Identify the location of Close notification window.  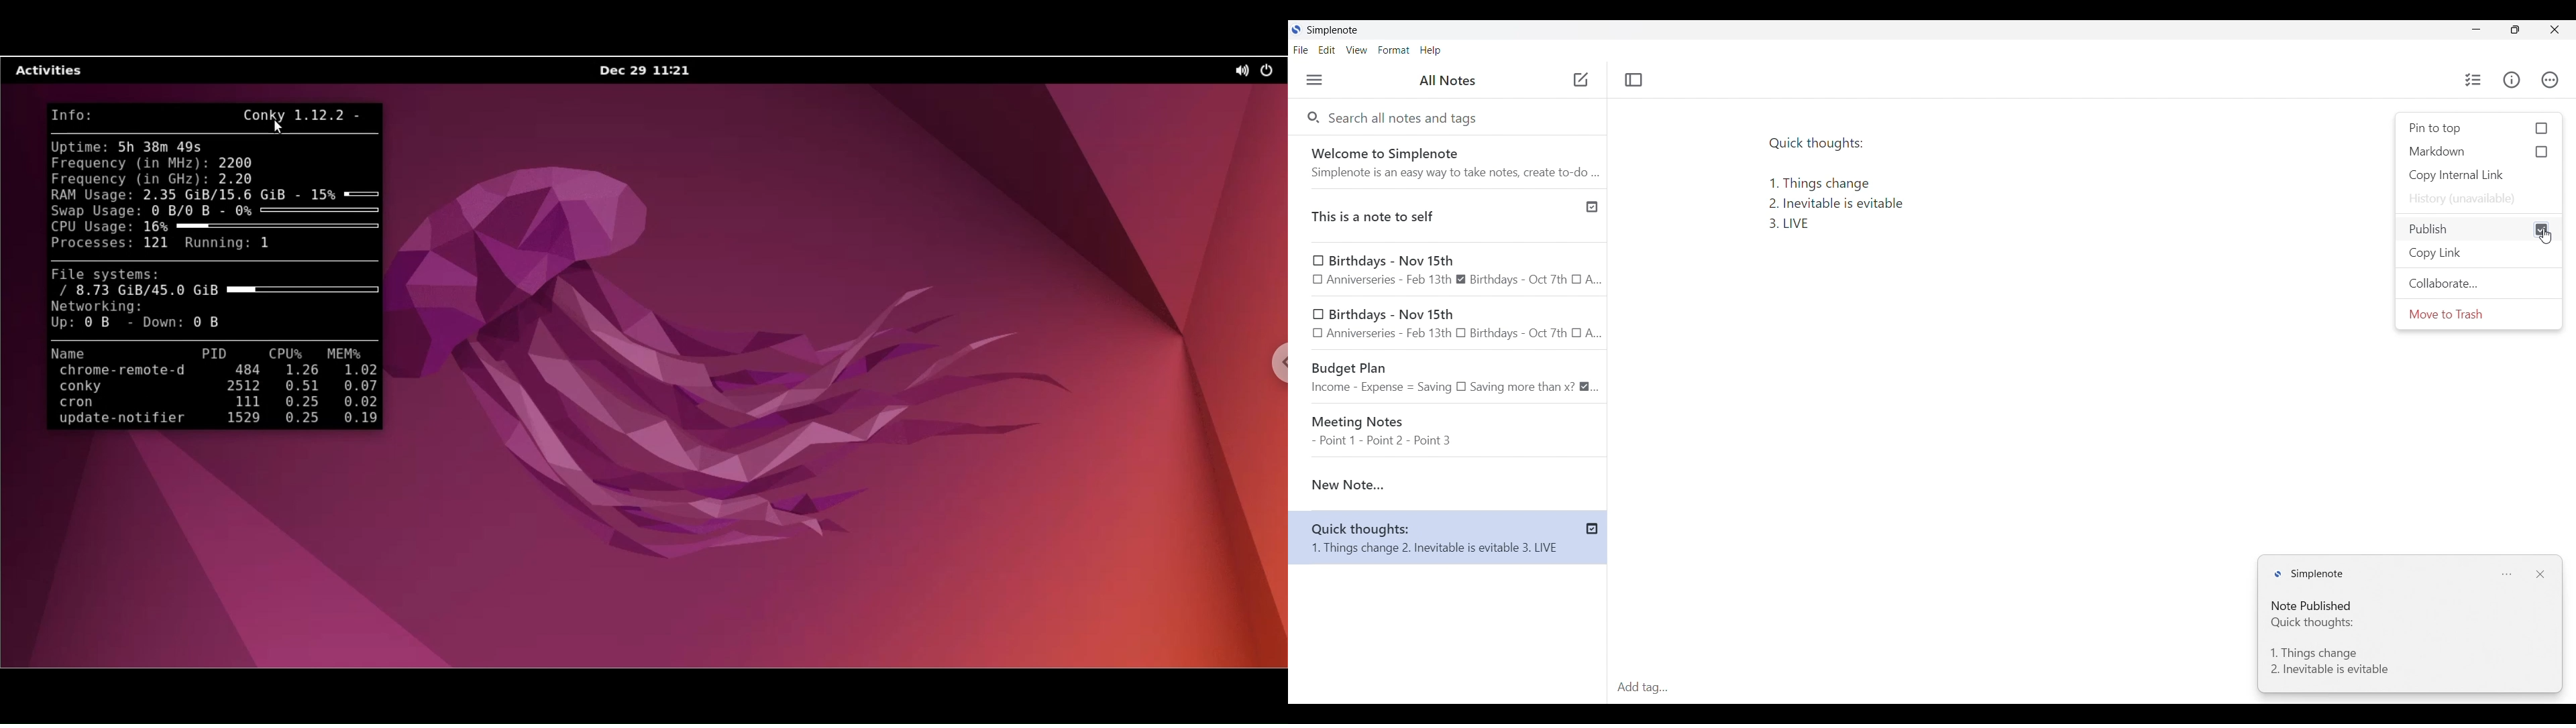
(2540, 575).